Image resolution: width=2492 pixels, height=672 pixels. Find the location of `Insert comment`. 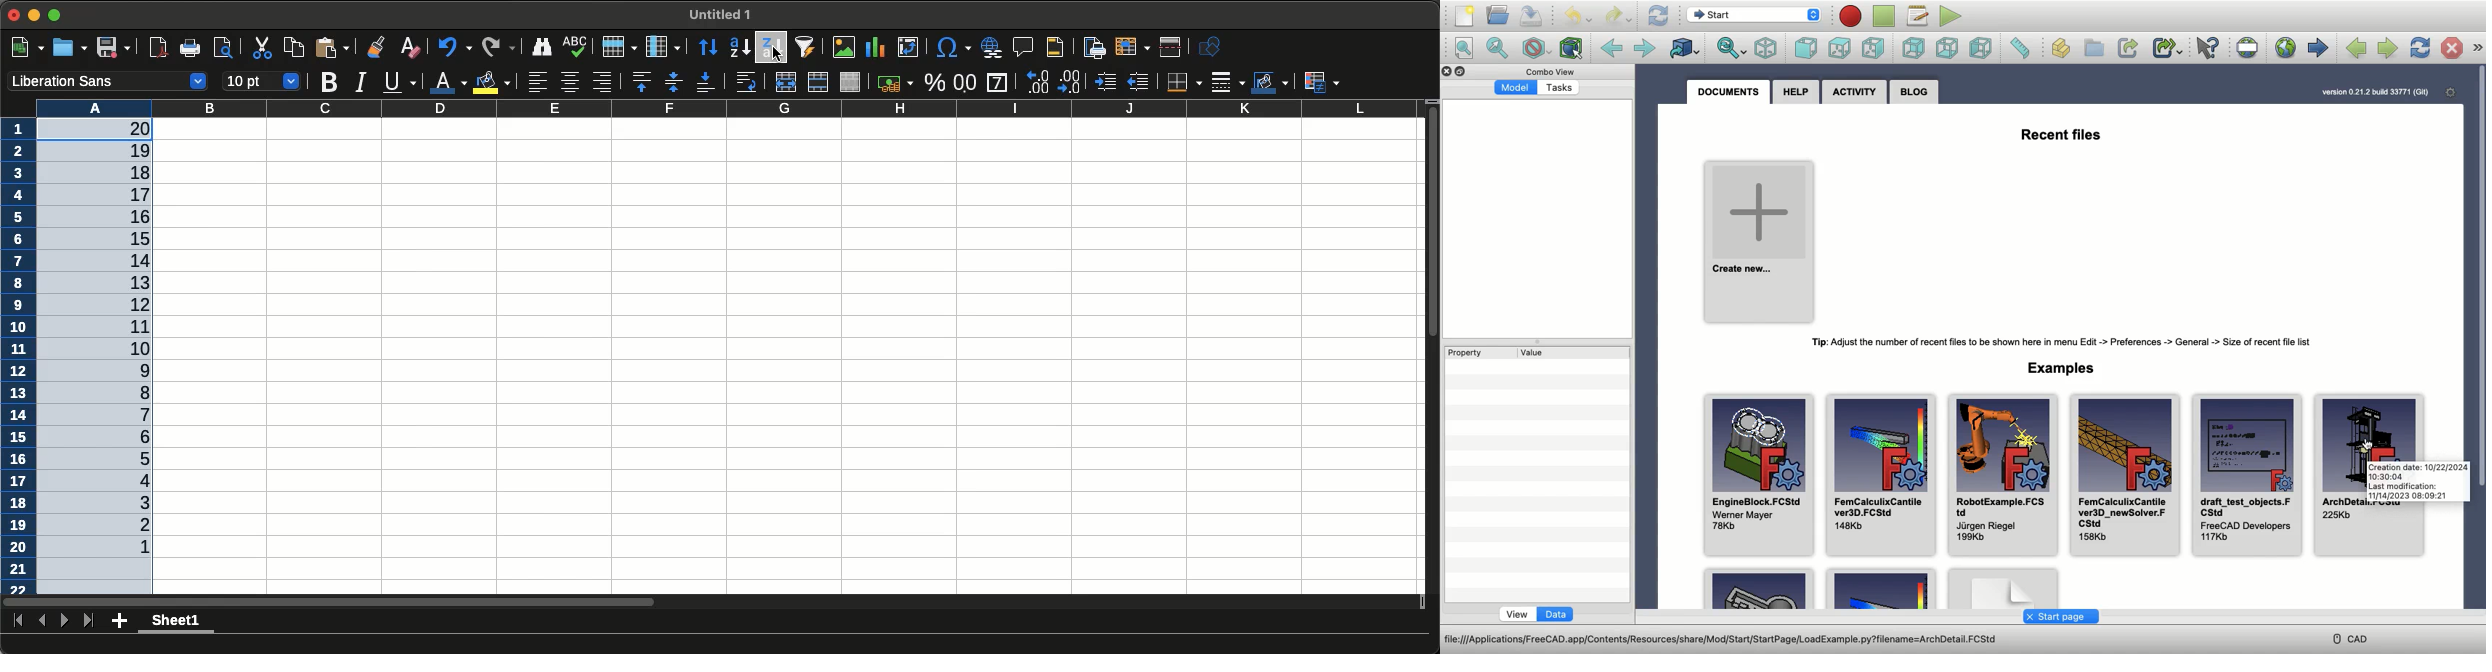

Insert comment is located at coordinates (1023, 47).